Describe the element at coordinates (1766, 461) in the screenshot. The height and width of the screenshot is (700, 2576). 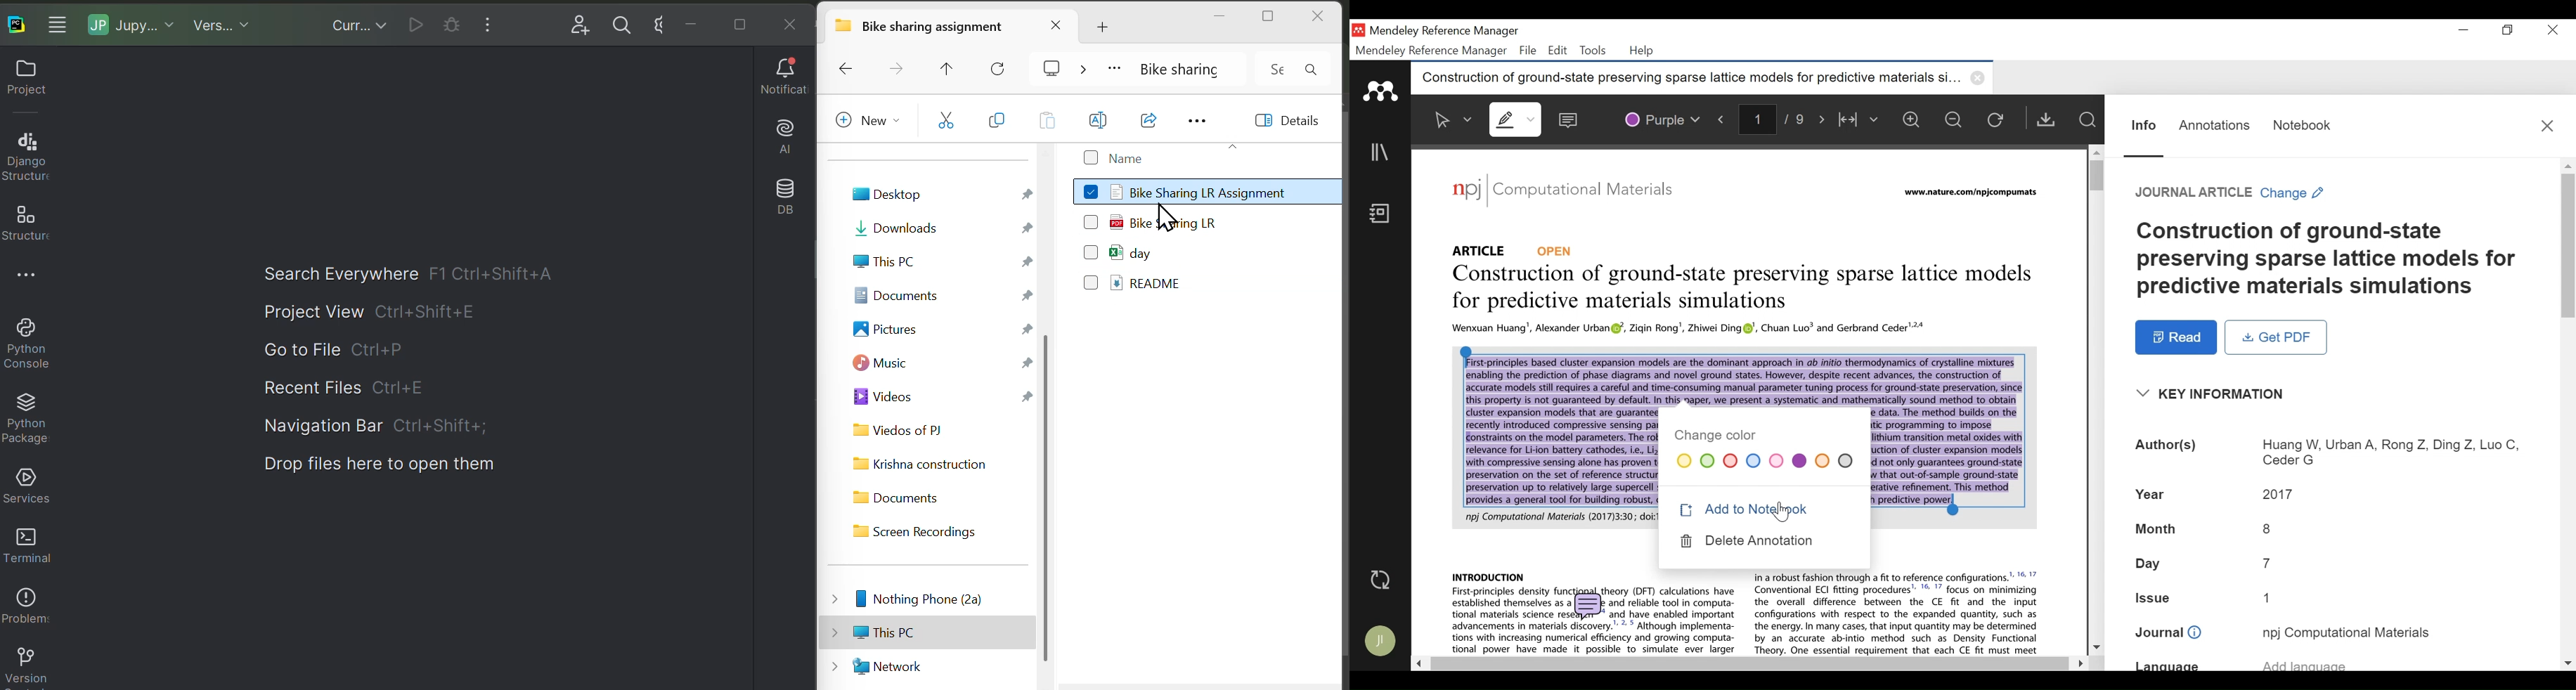
I see `Color` at that location.